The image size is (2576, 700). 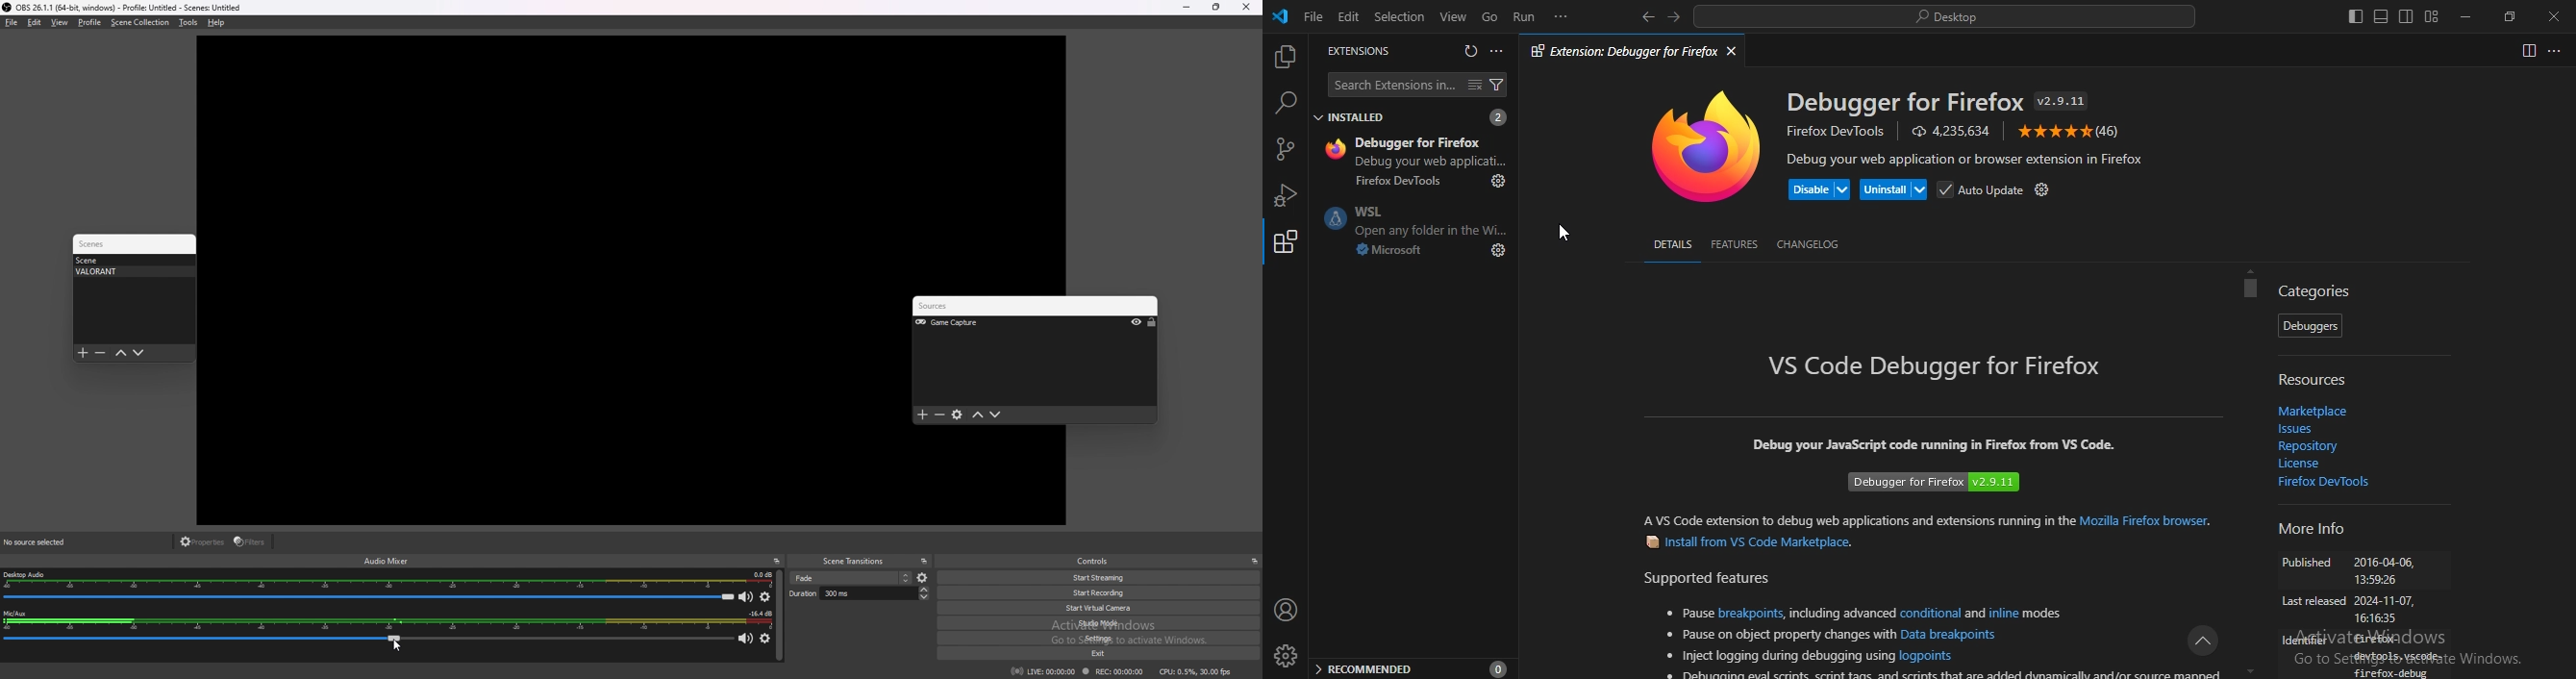 What do you see at coordinates (34, 22) in the screenshot?
I see `edit` at bounding box center [34, 22].